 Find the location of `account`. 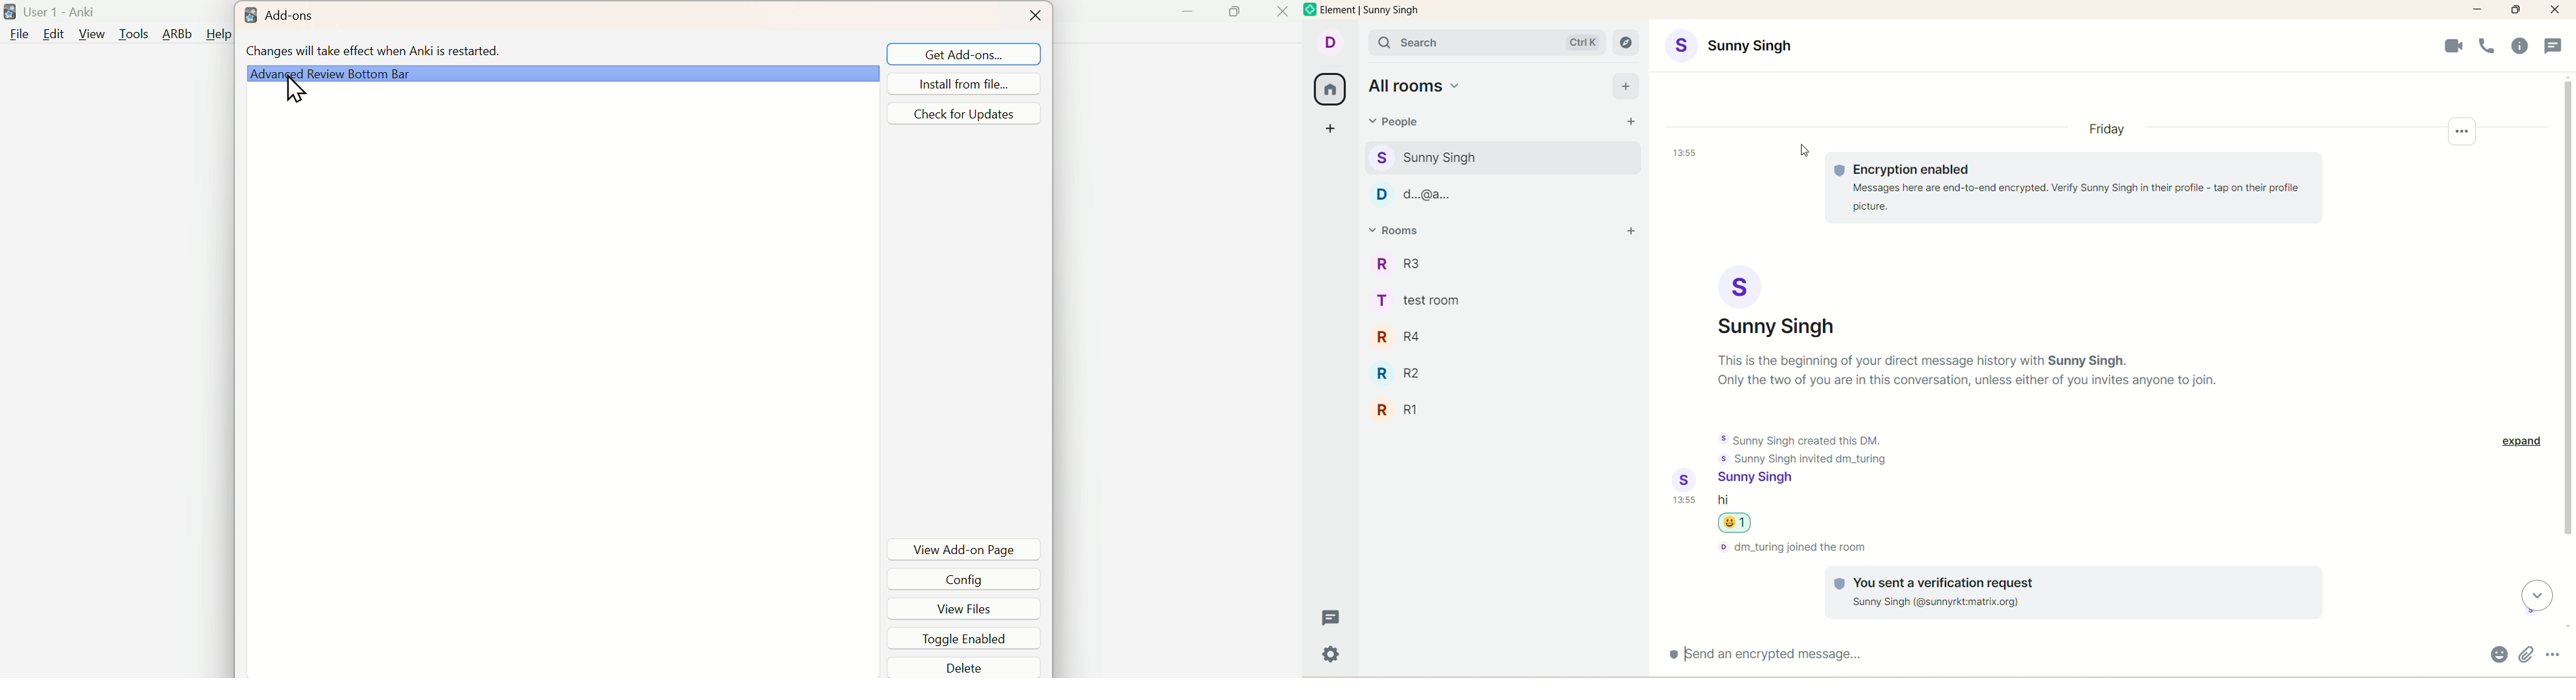

account is located at coordinates (1760, 479).